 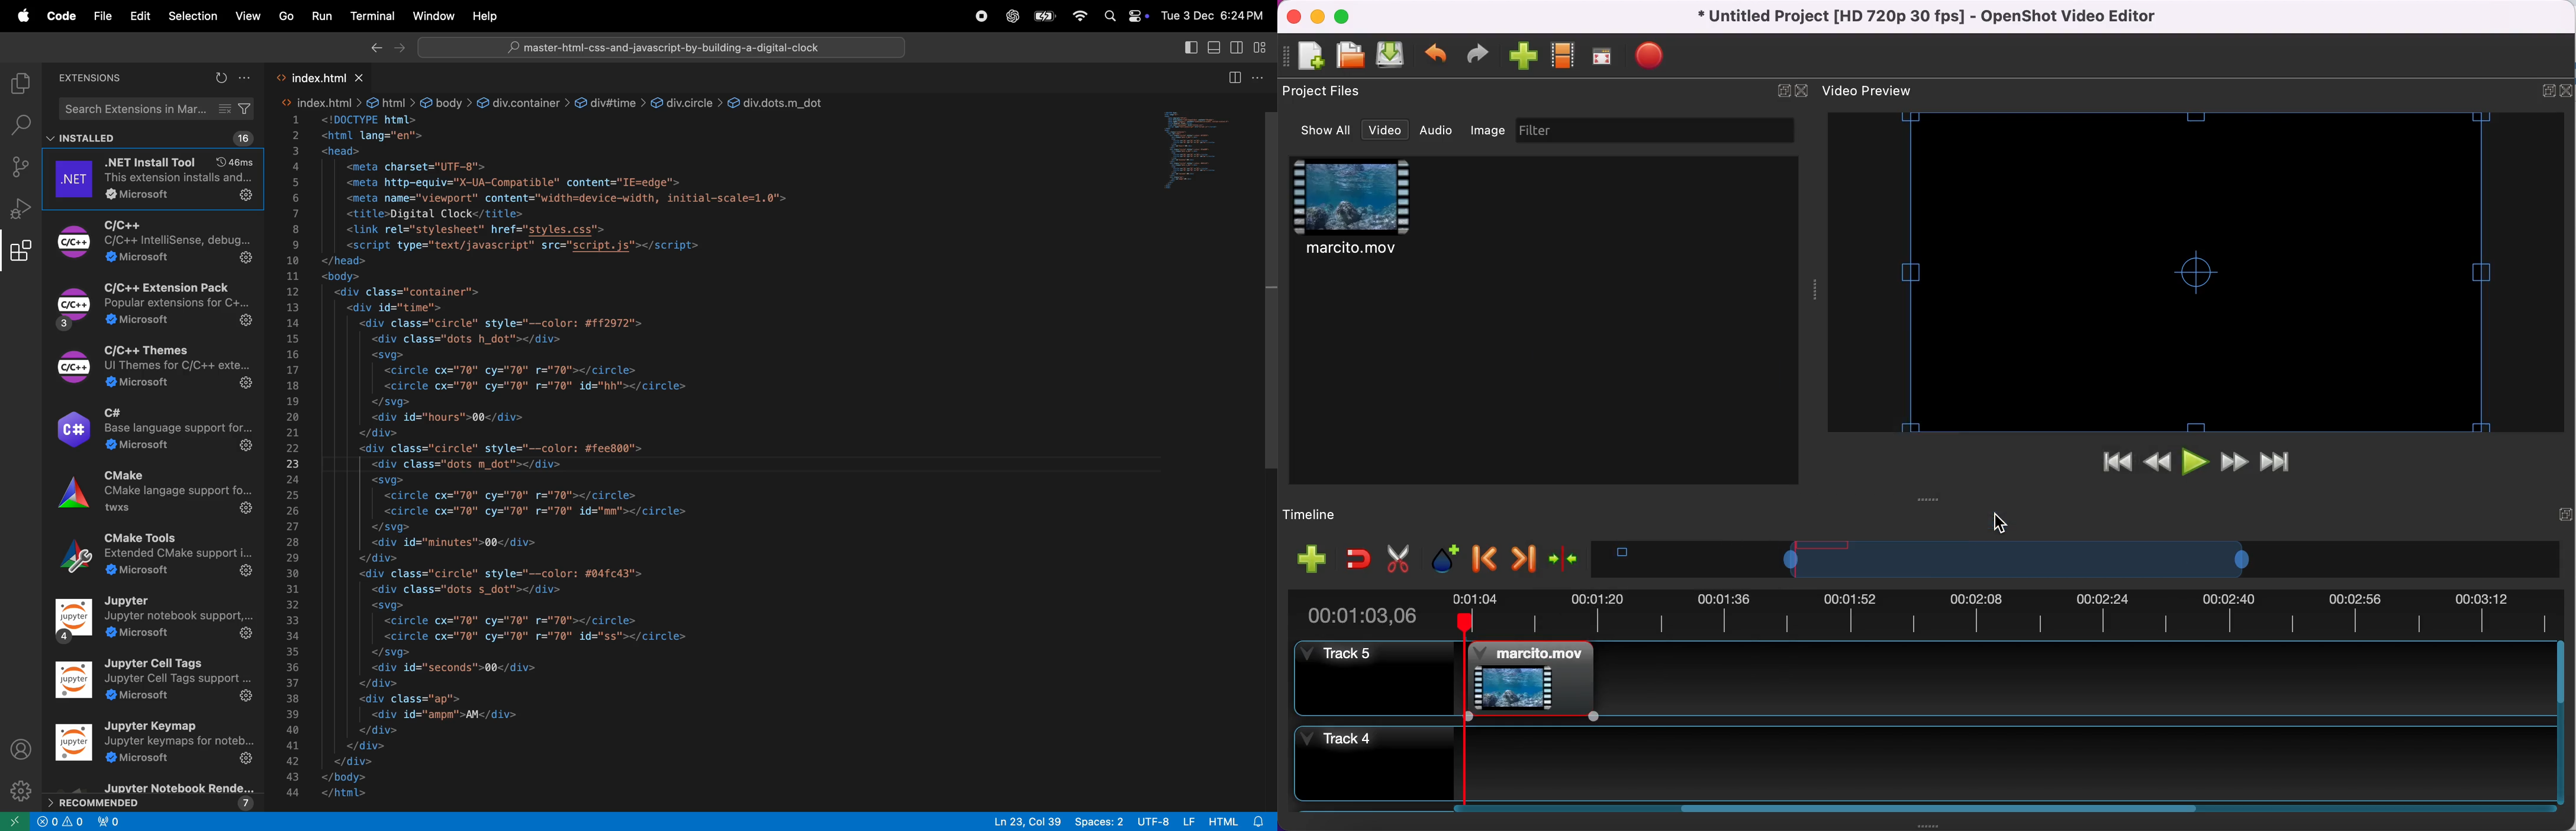 What do you see at coordinates (1435, 128) in the screenshot?
I see `audio` at bounding box center [1435, 128].